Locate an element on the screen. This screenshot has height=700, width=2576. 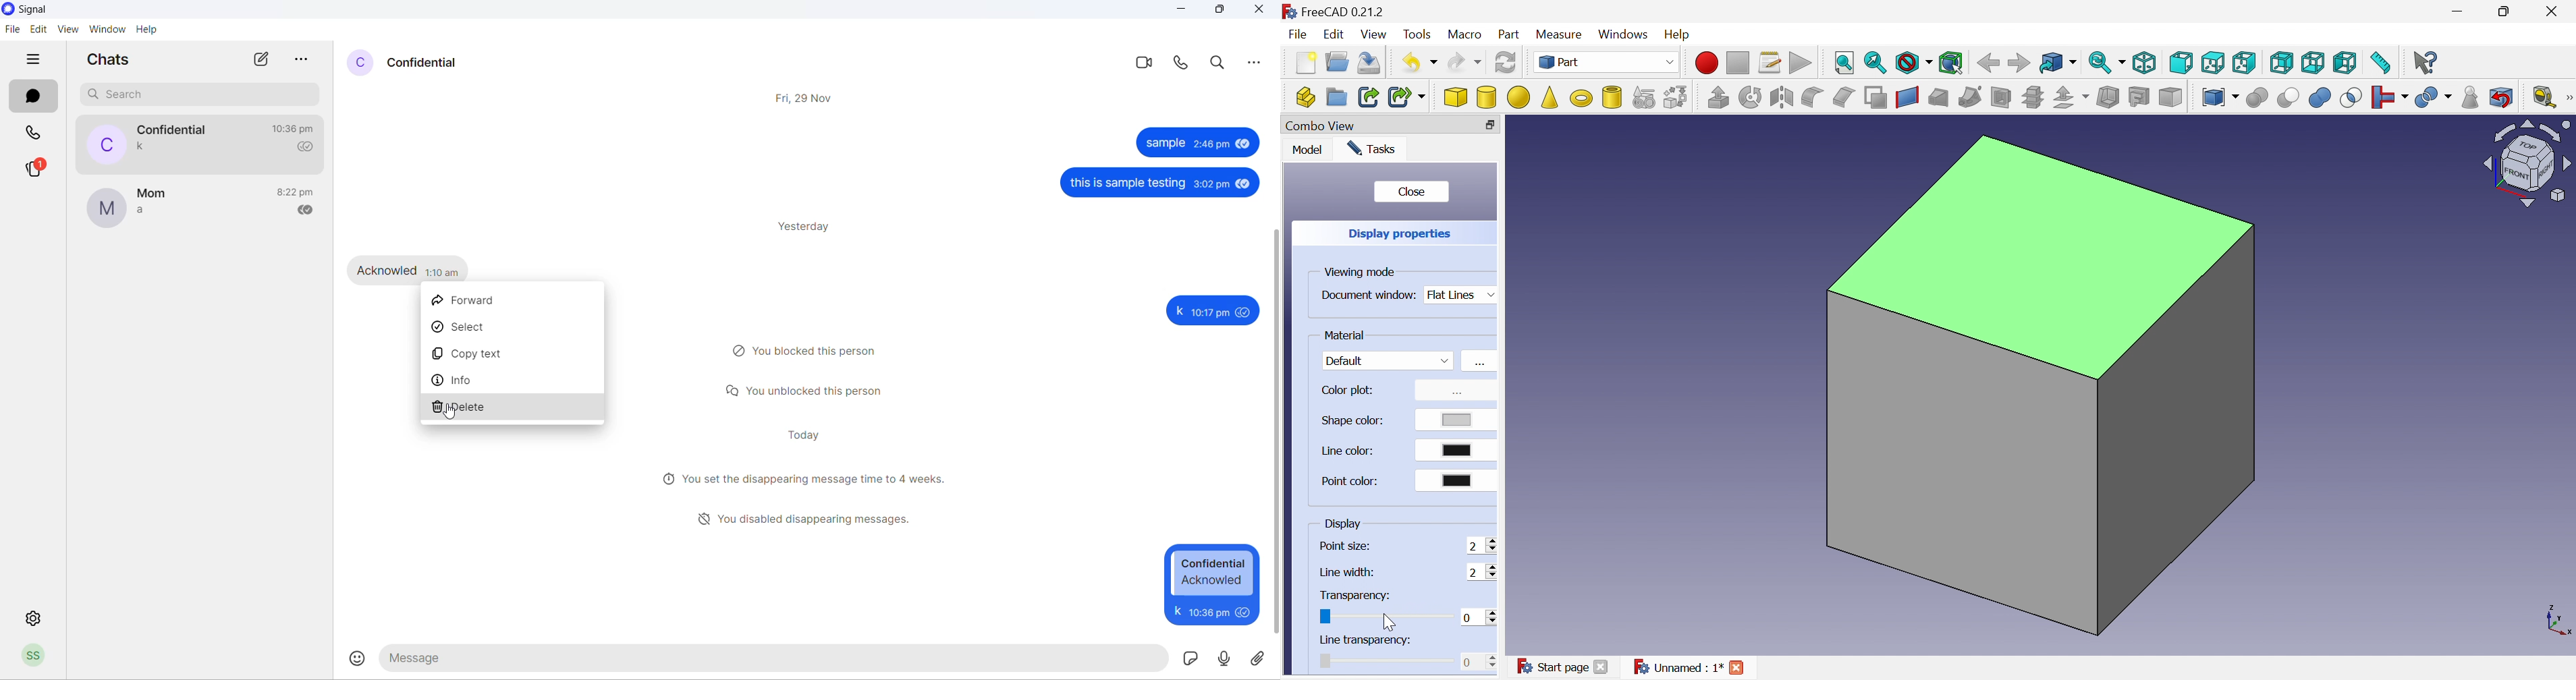
stories is located at coordinates (34, 167).